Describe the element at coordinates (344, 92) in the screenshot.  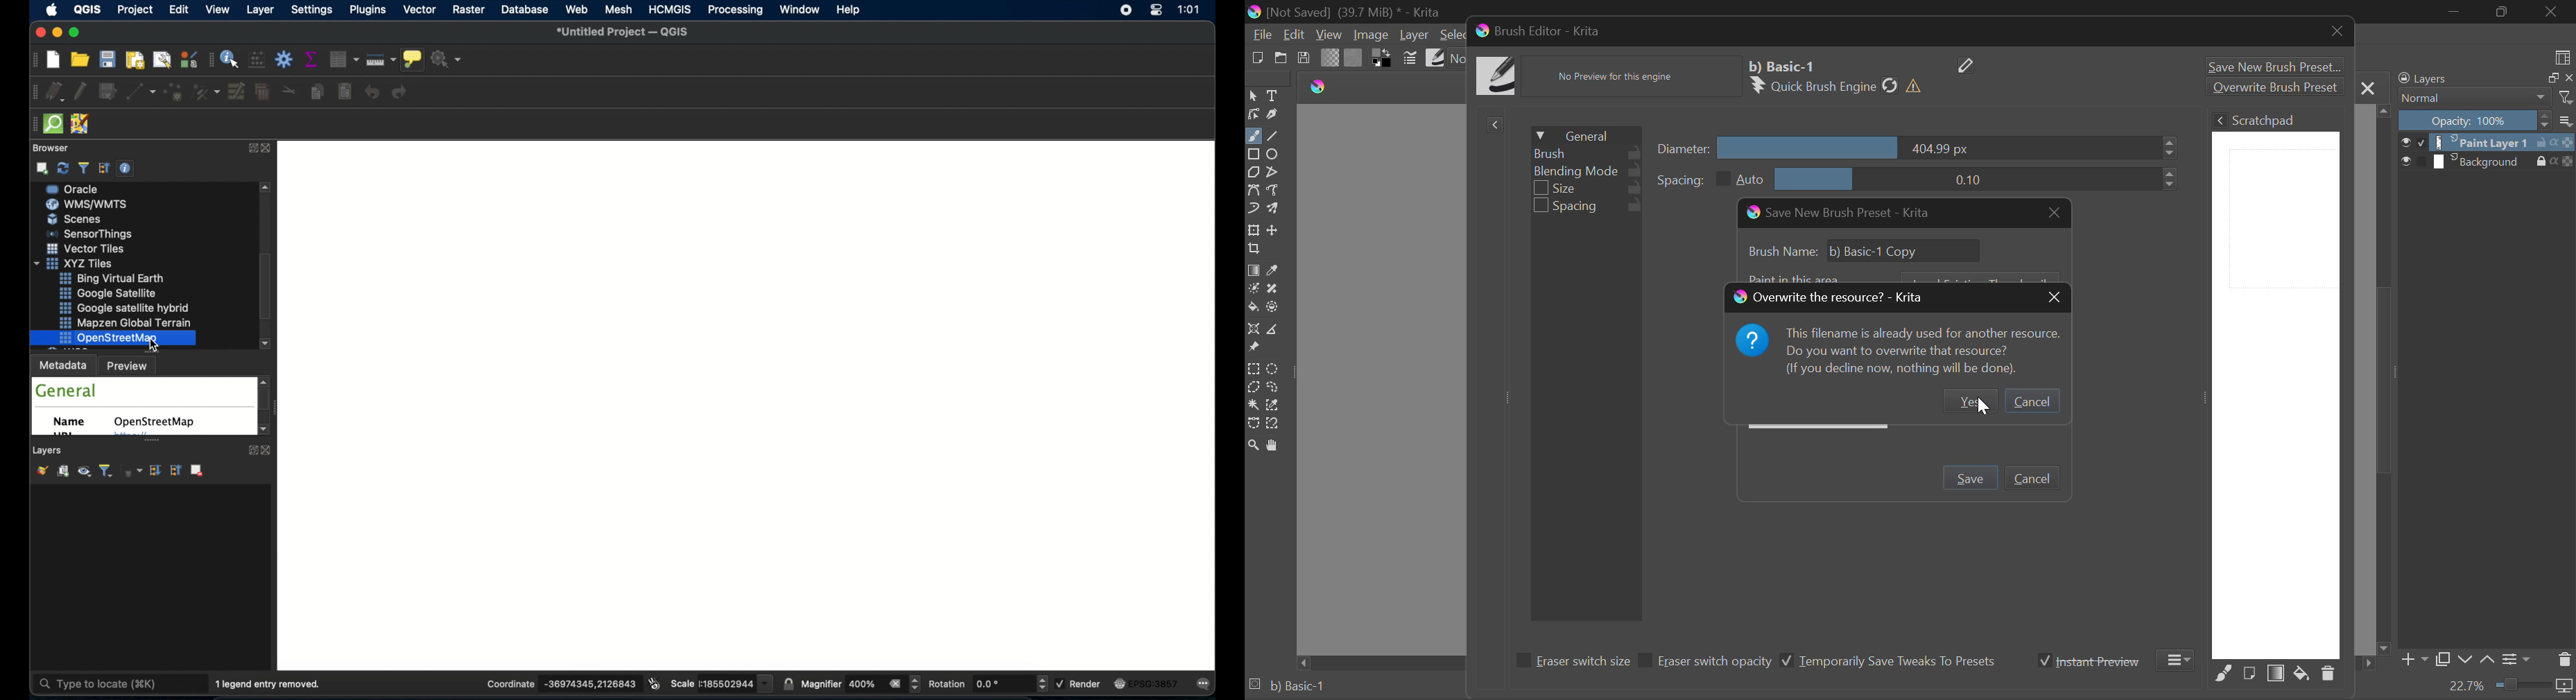
I see `paste features` at that location.